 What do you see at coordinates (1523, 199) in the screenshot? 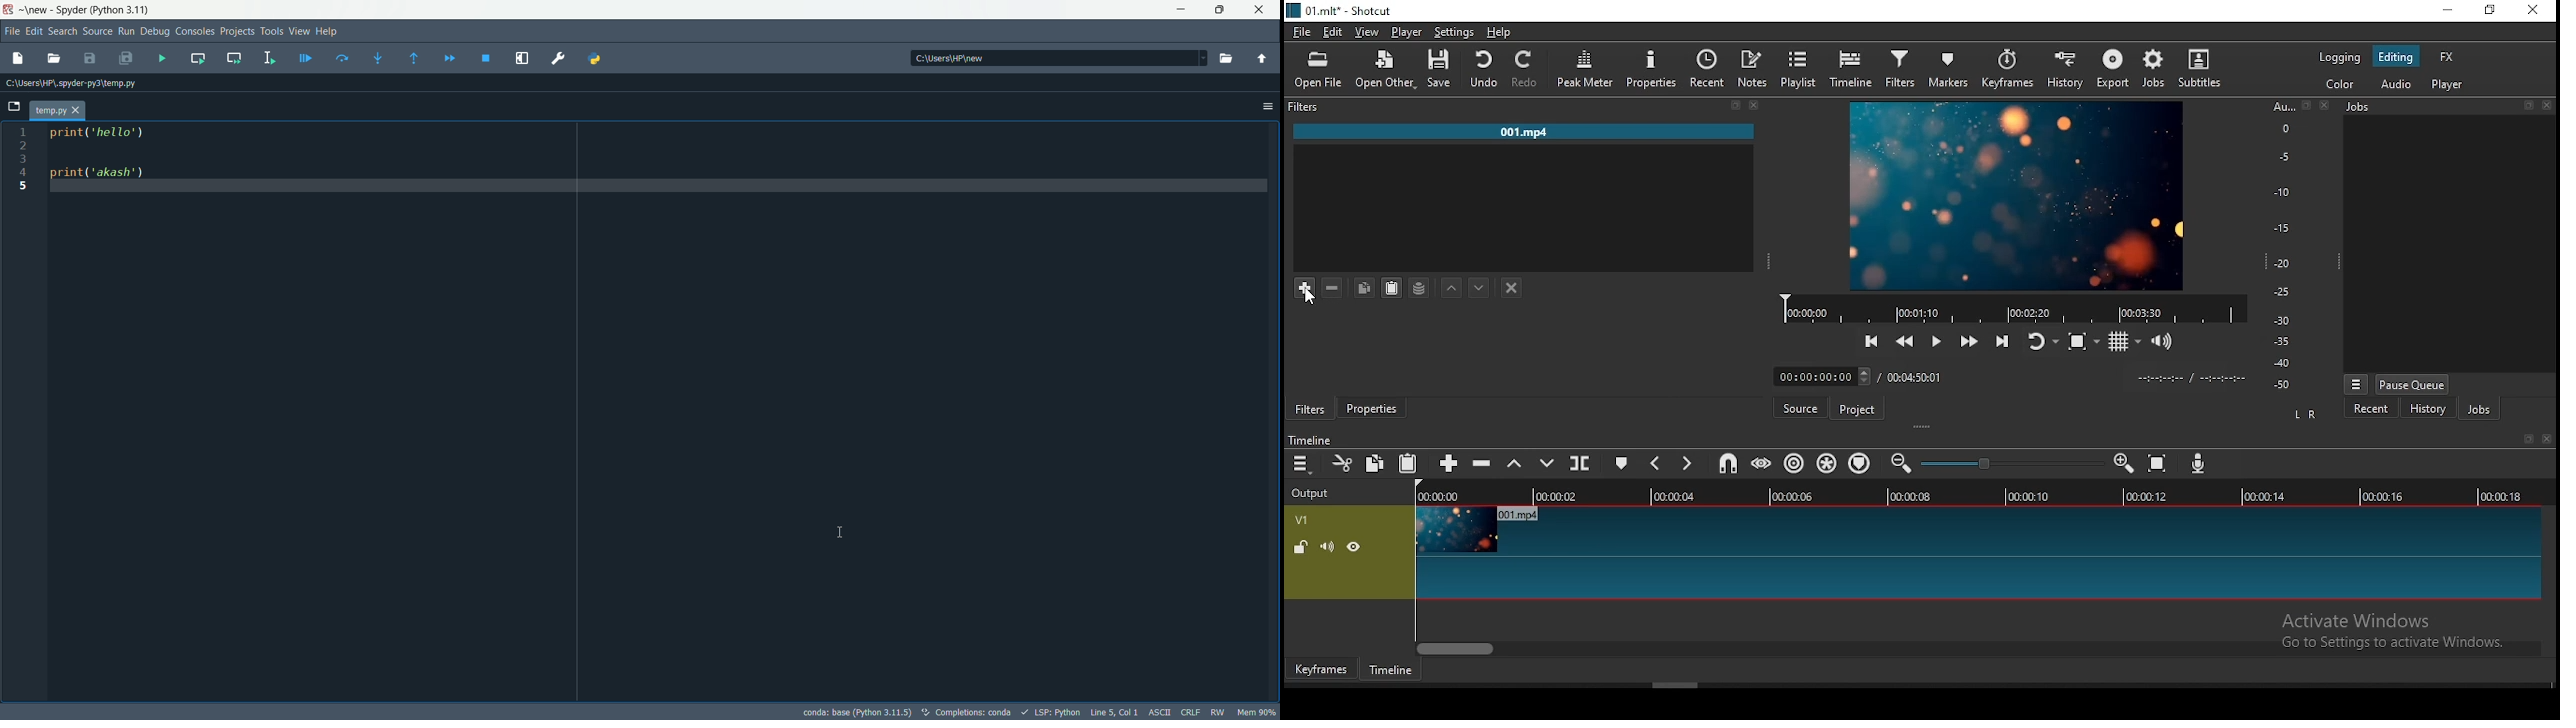
I see `comments` at bounding box center [1523, 199].